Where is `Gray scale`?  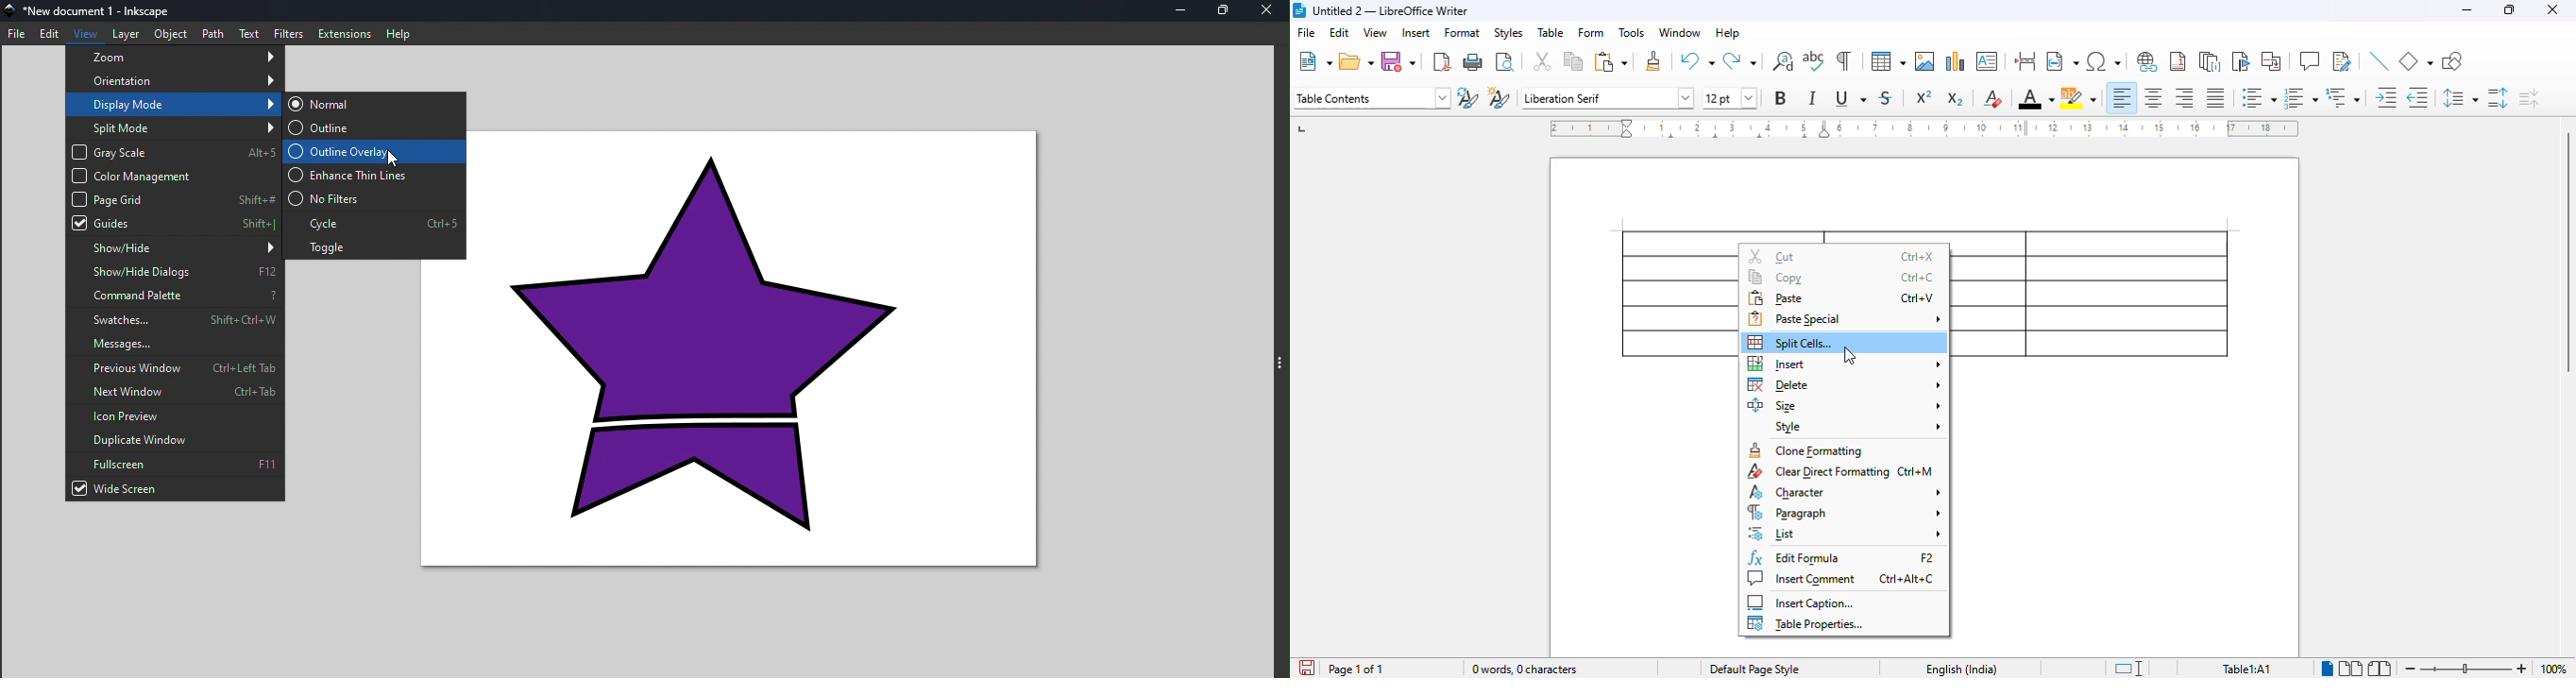
Gray scale is located at coordinates (176, 151).